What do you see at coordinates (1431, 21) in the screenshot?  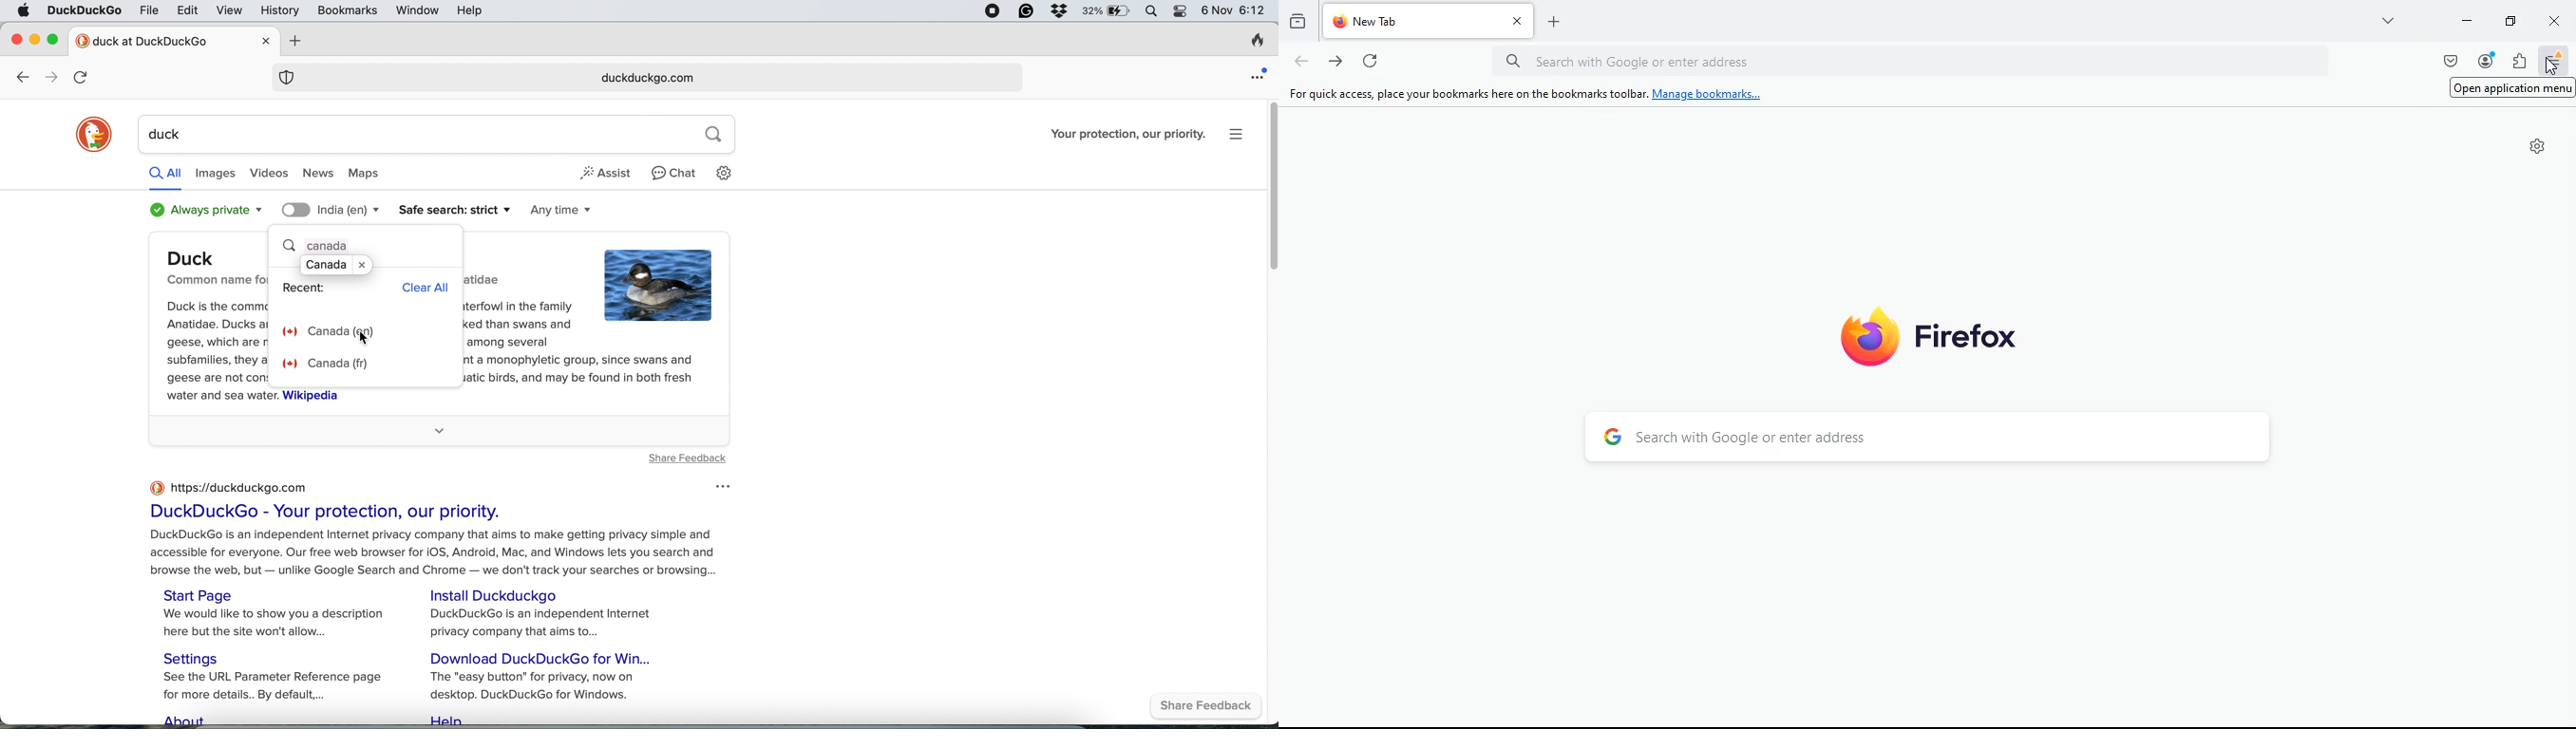 I see `tab` at bounding box center [1431, 21].